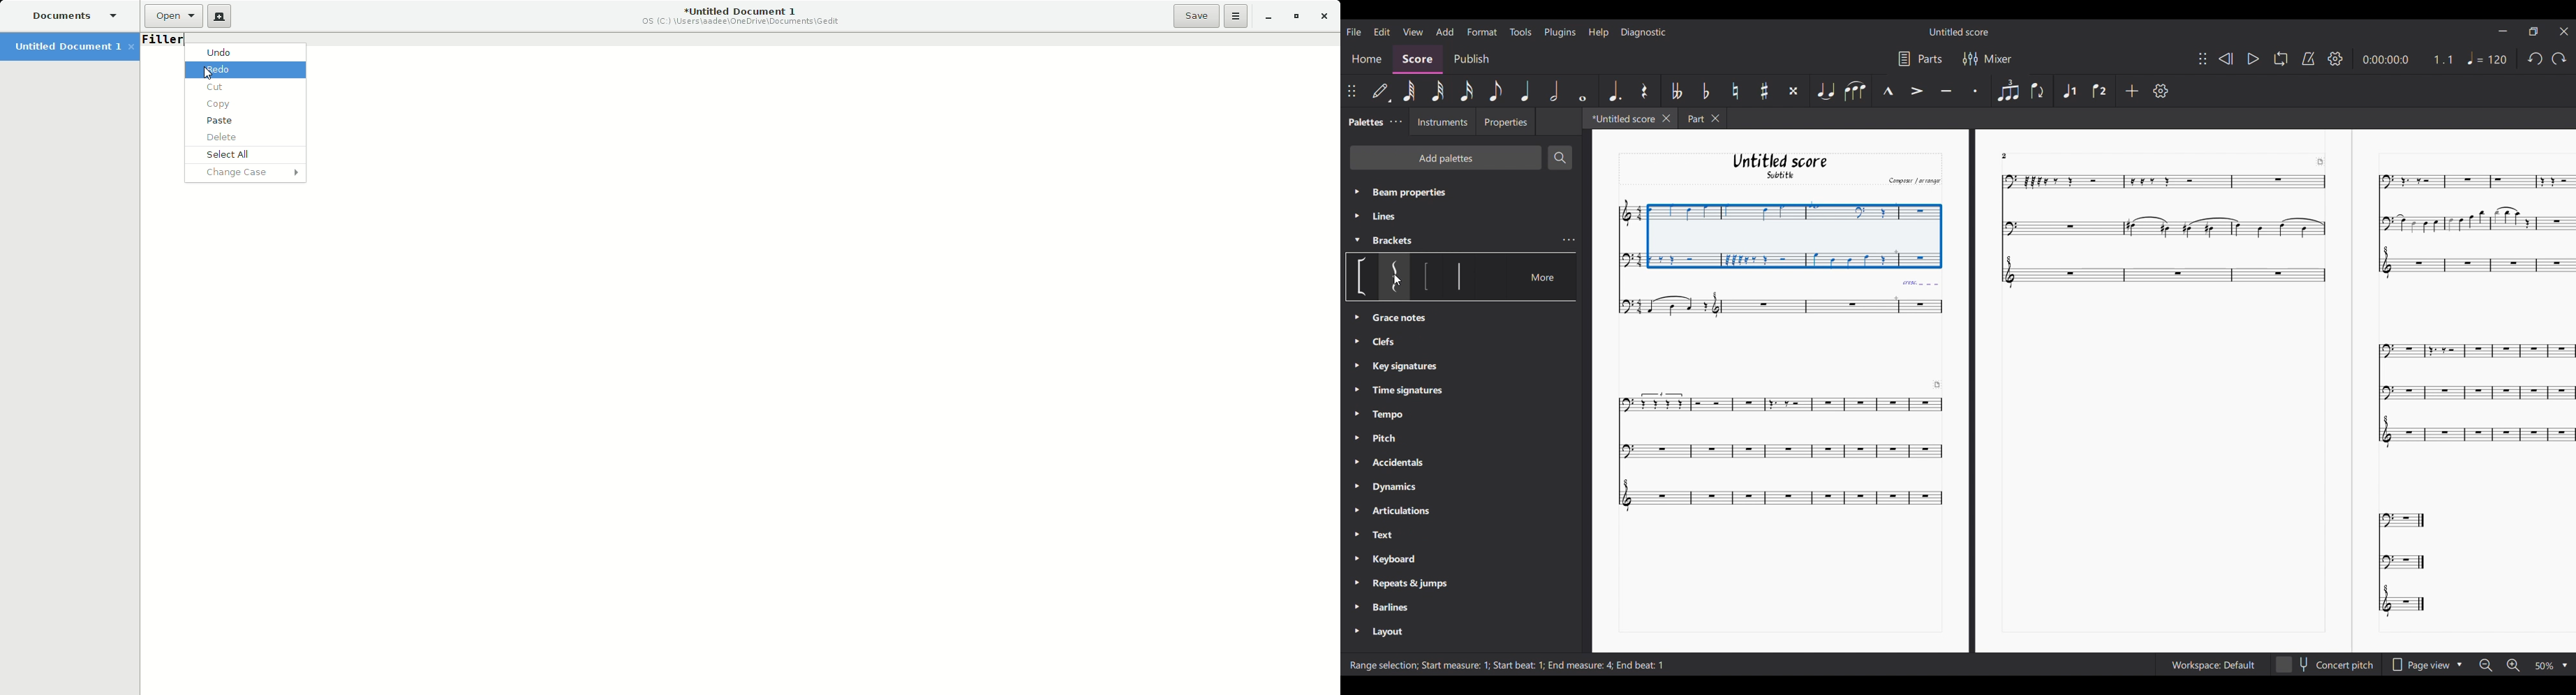 The image size is (2576, 700). I want to click on Settings, so click(2161, 91).